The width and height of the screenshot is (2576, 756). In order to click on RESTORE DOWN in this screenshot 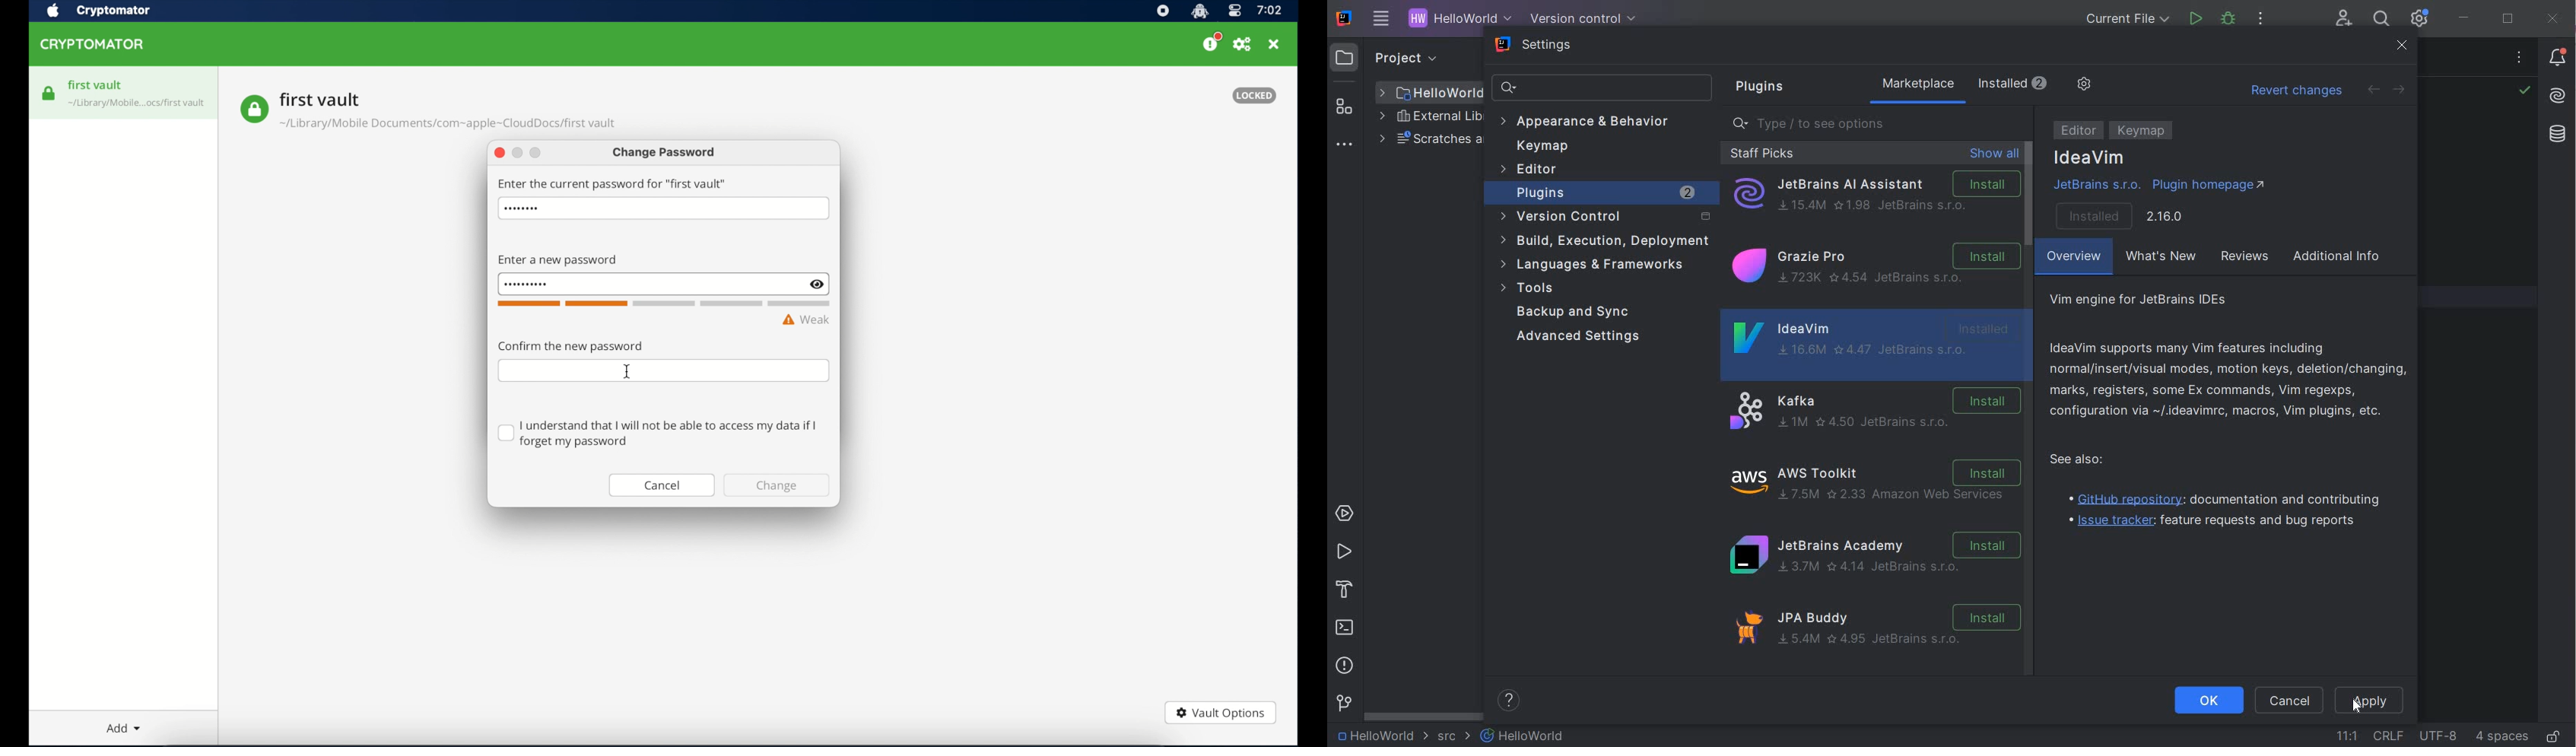, I will do `click(2508, 21)`.